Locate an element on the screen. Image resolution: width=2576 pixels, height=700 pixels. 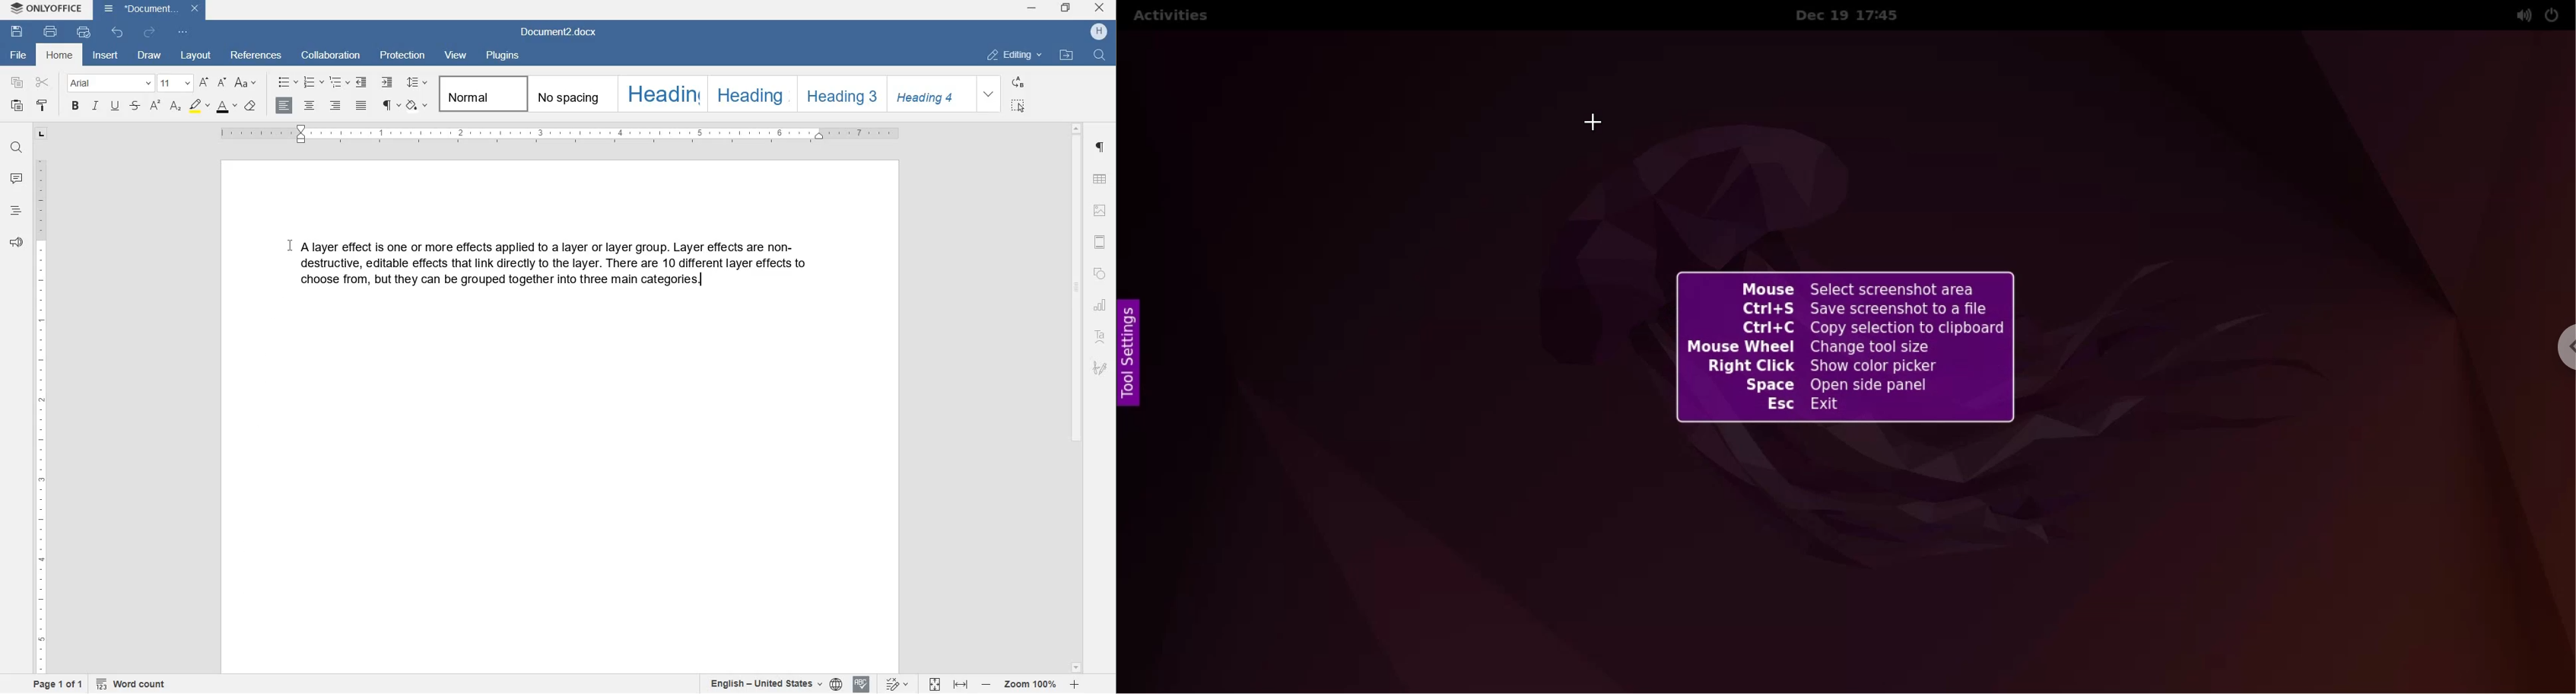
bullets is located at coordinates (287, 82).